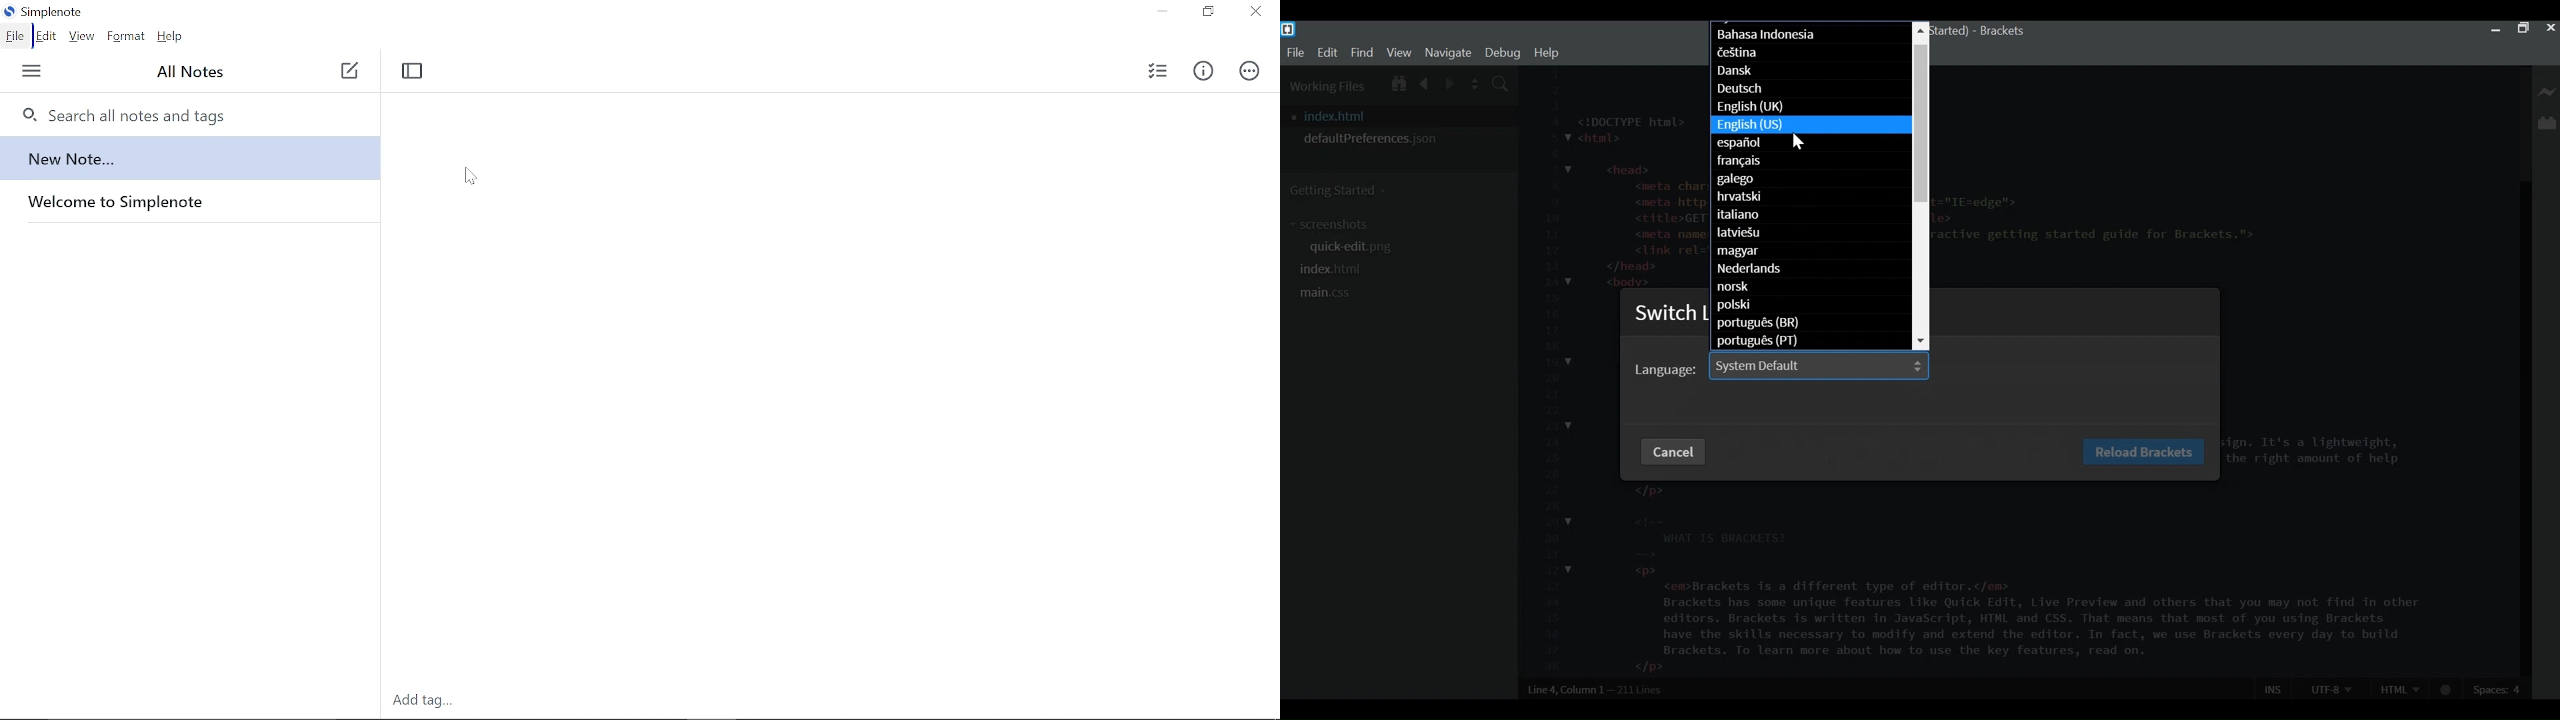  Describe the element at coordinates (423, 703) in the screenshot. I see `Add tag` at that location.